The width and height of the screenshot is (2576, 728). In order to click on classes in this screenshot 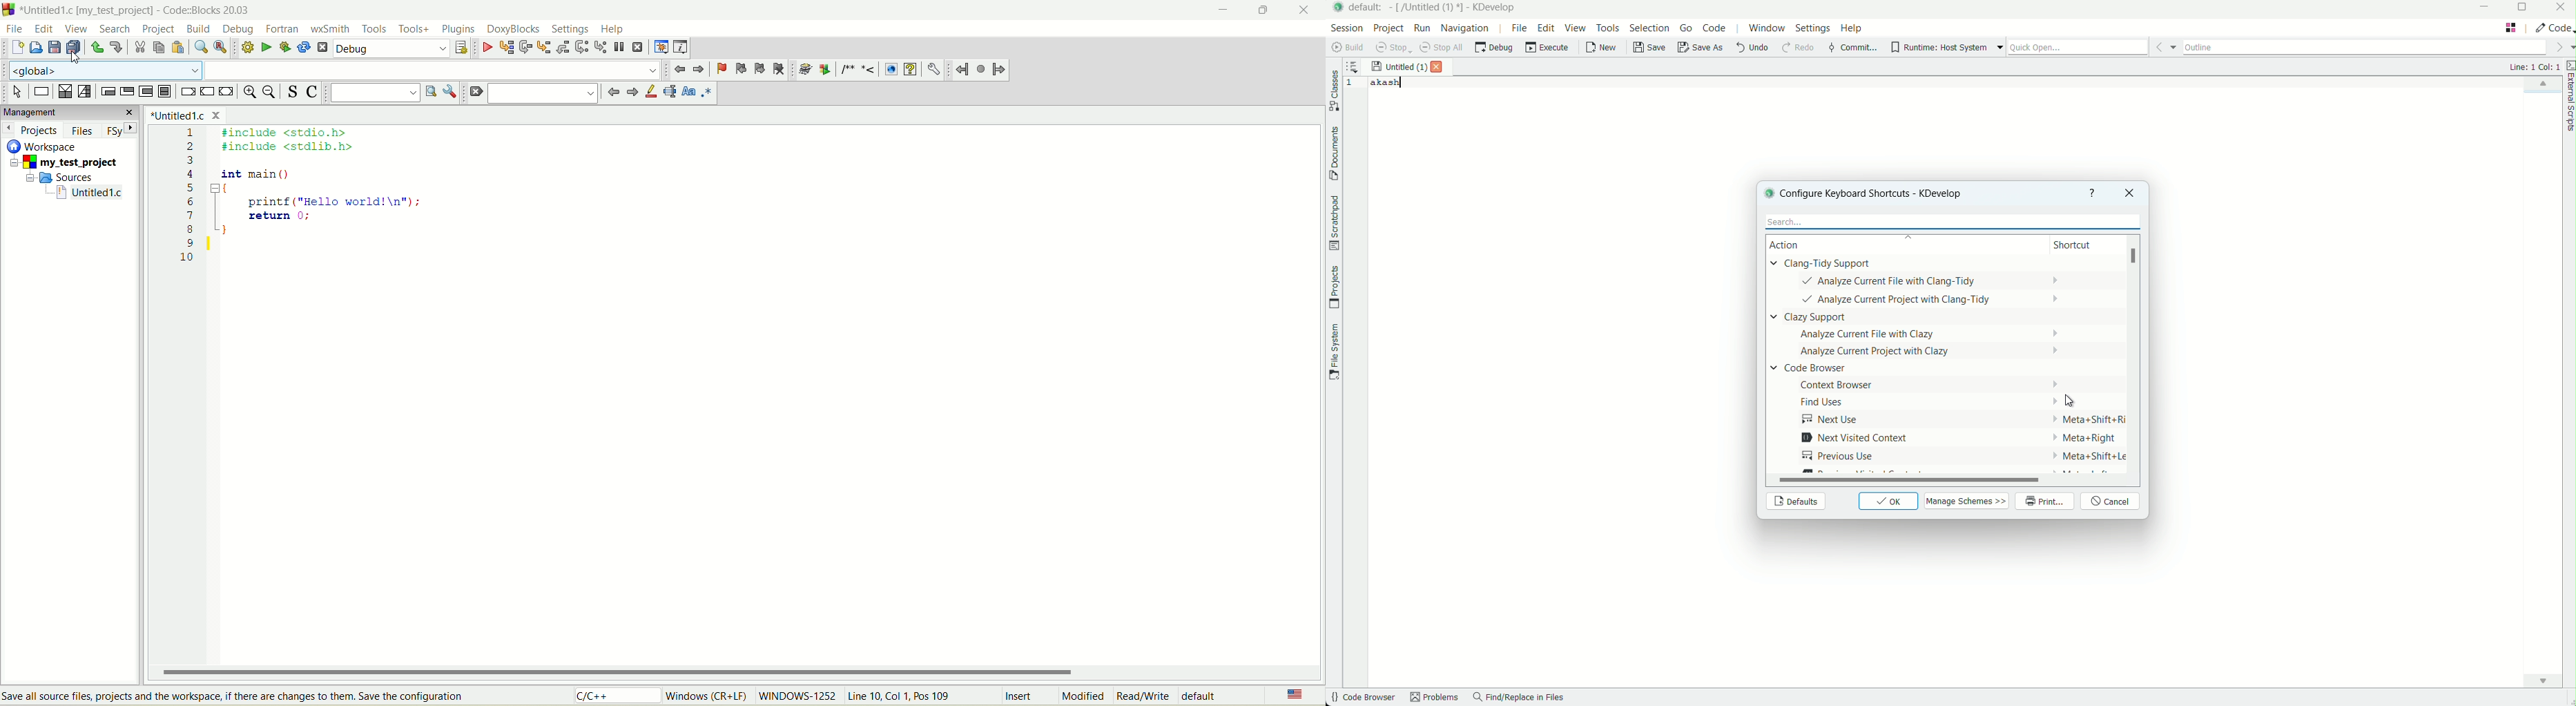, I will do `click(1334, 92)`.